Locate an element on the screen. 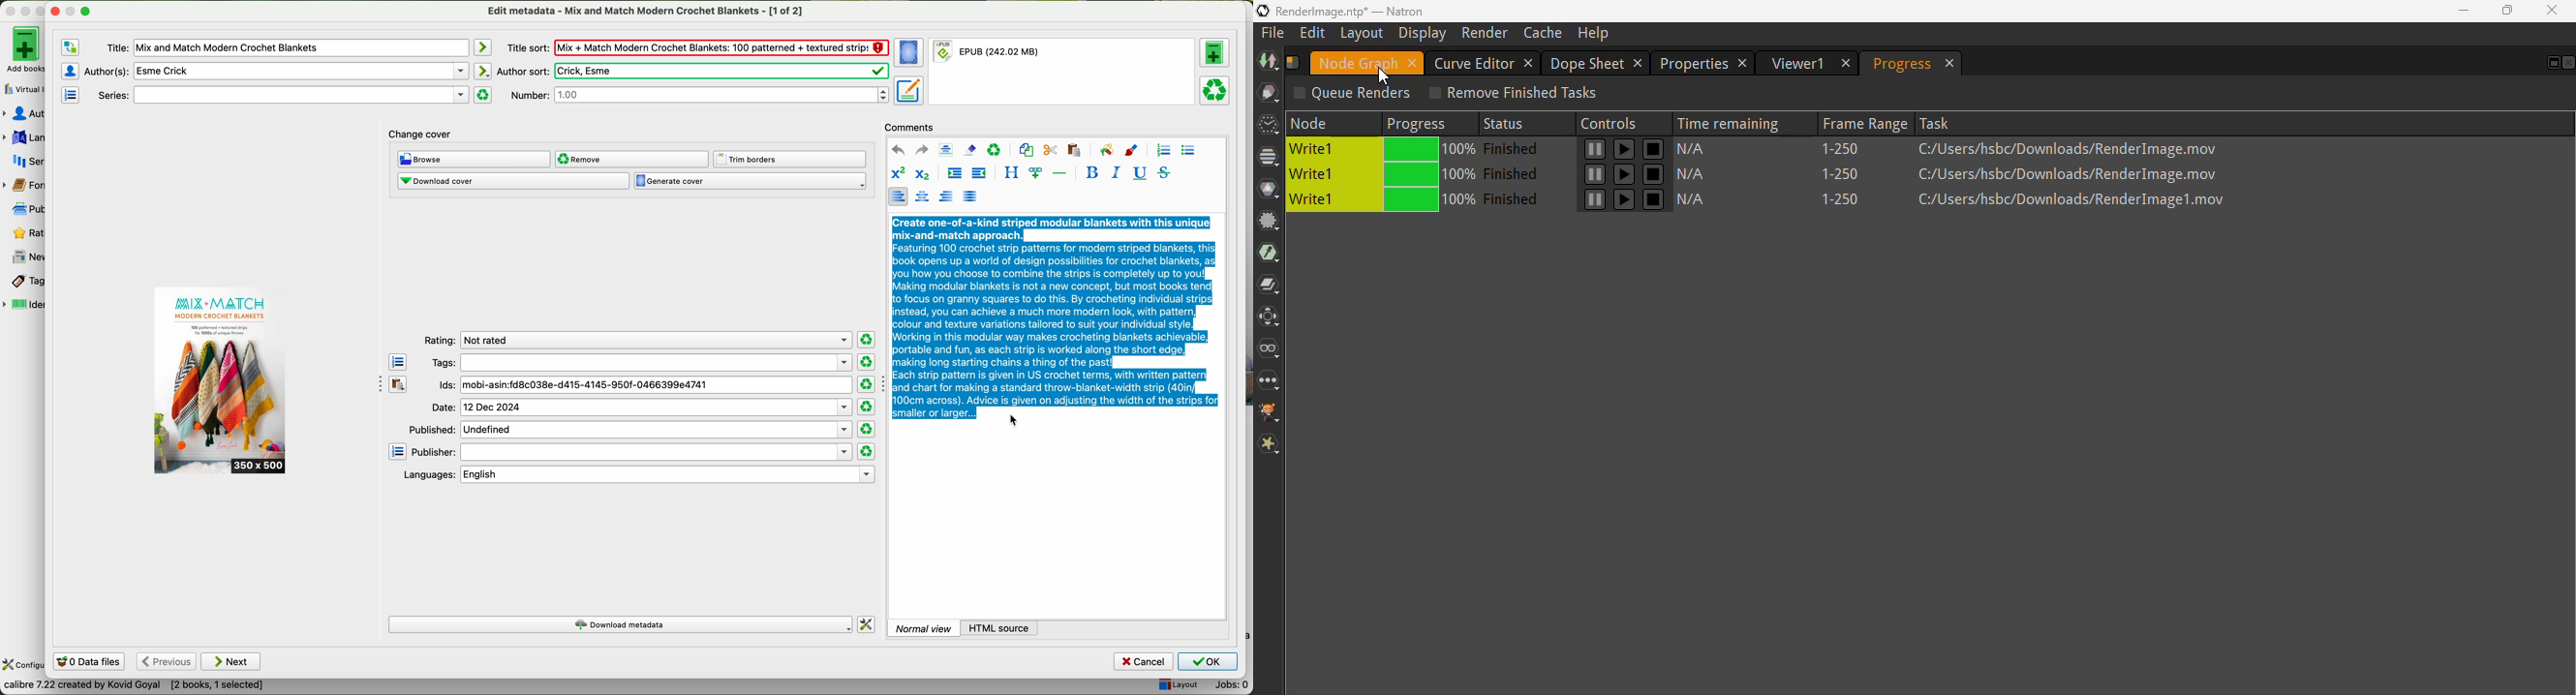 The image size is (2576, 700). paste is located at coordinates (1073, 149).